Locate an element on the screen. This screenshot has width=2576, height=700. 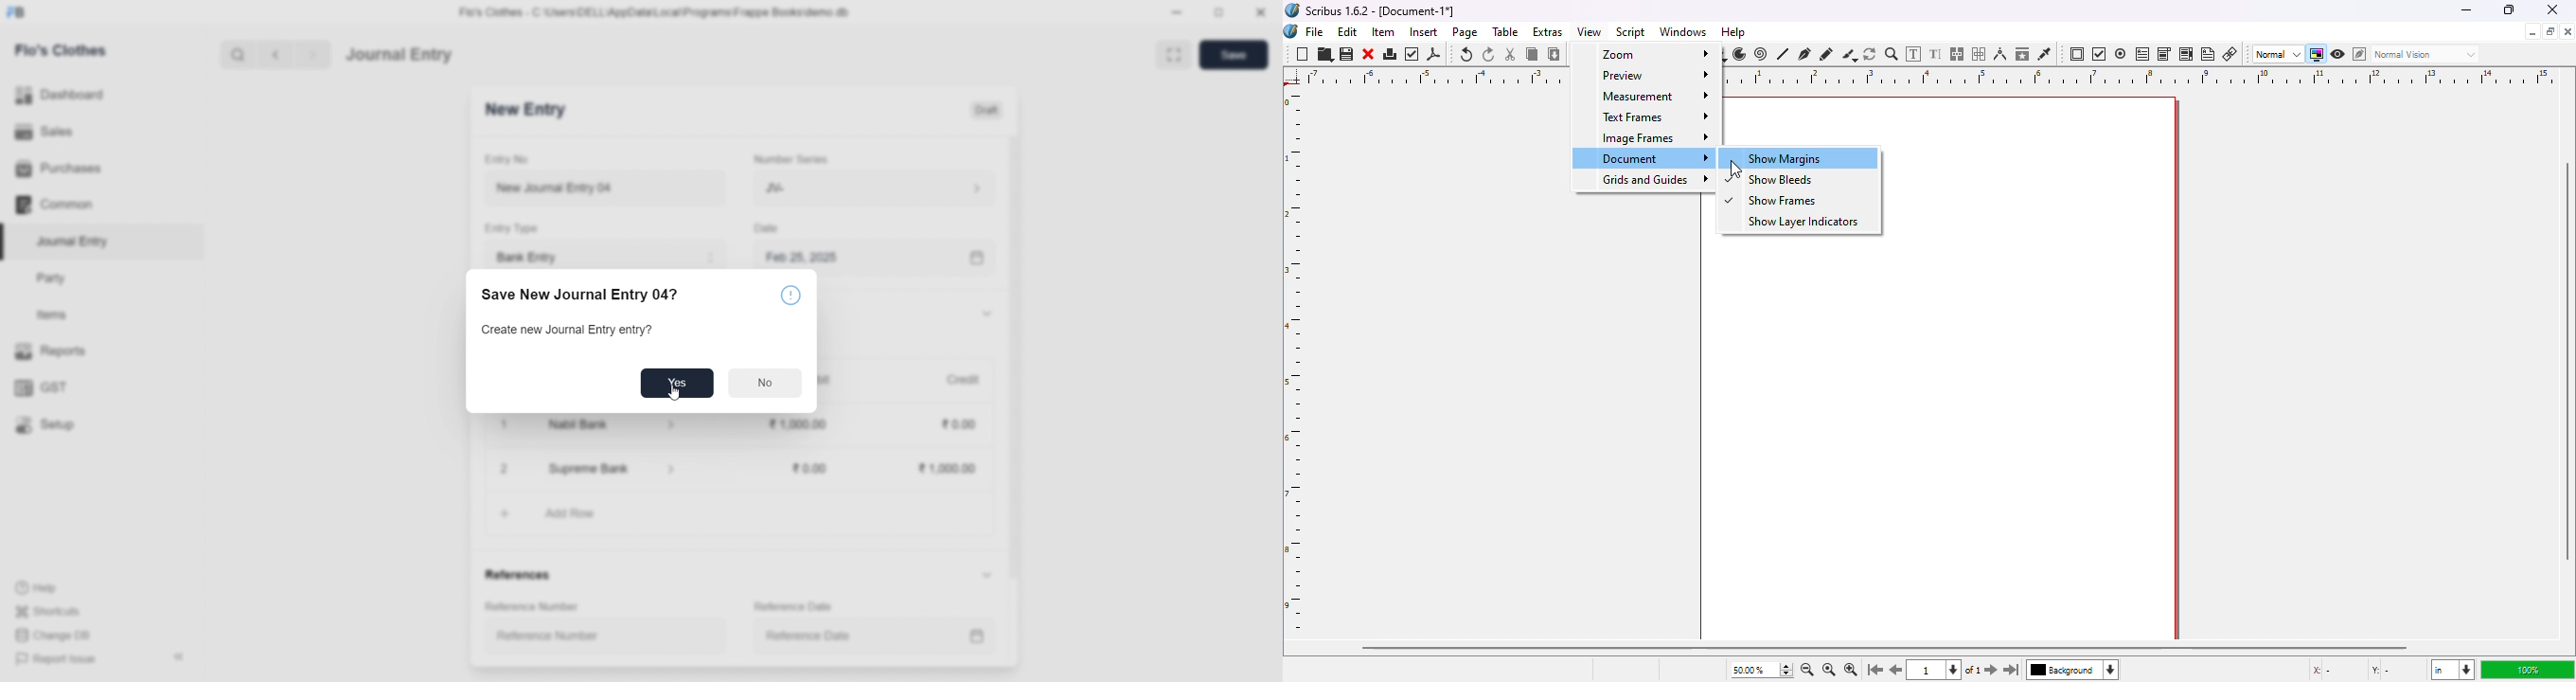
line is located at coordinates (1784, 54).